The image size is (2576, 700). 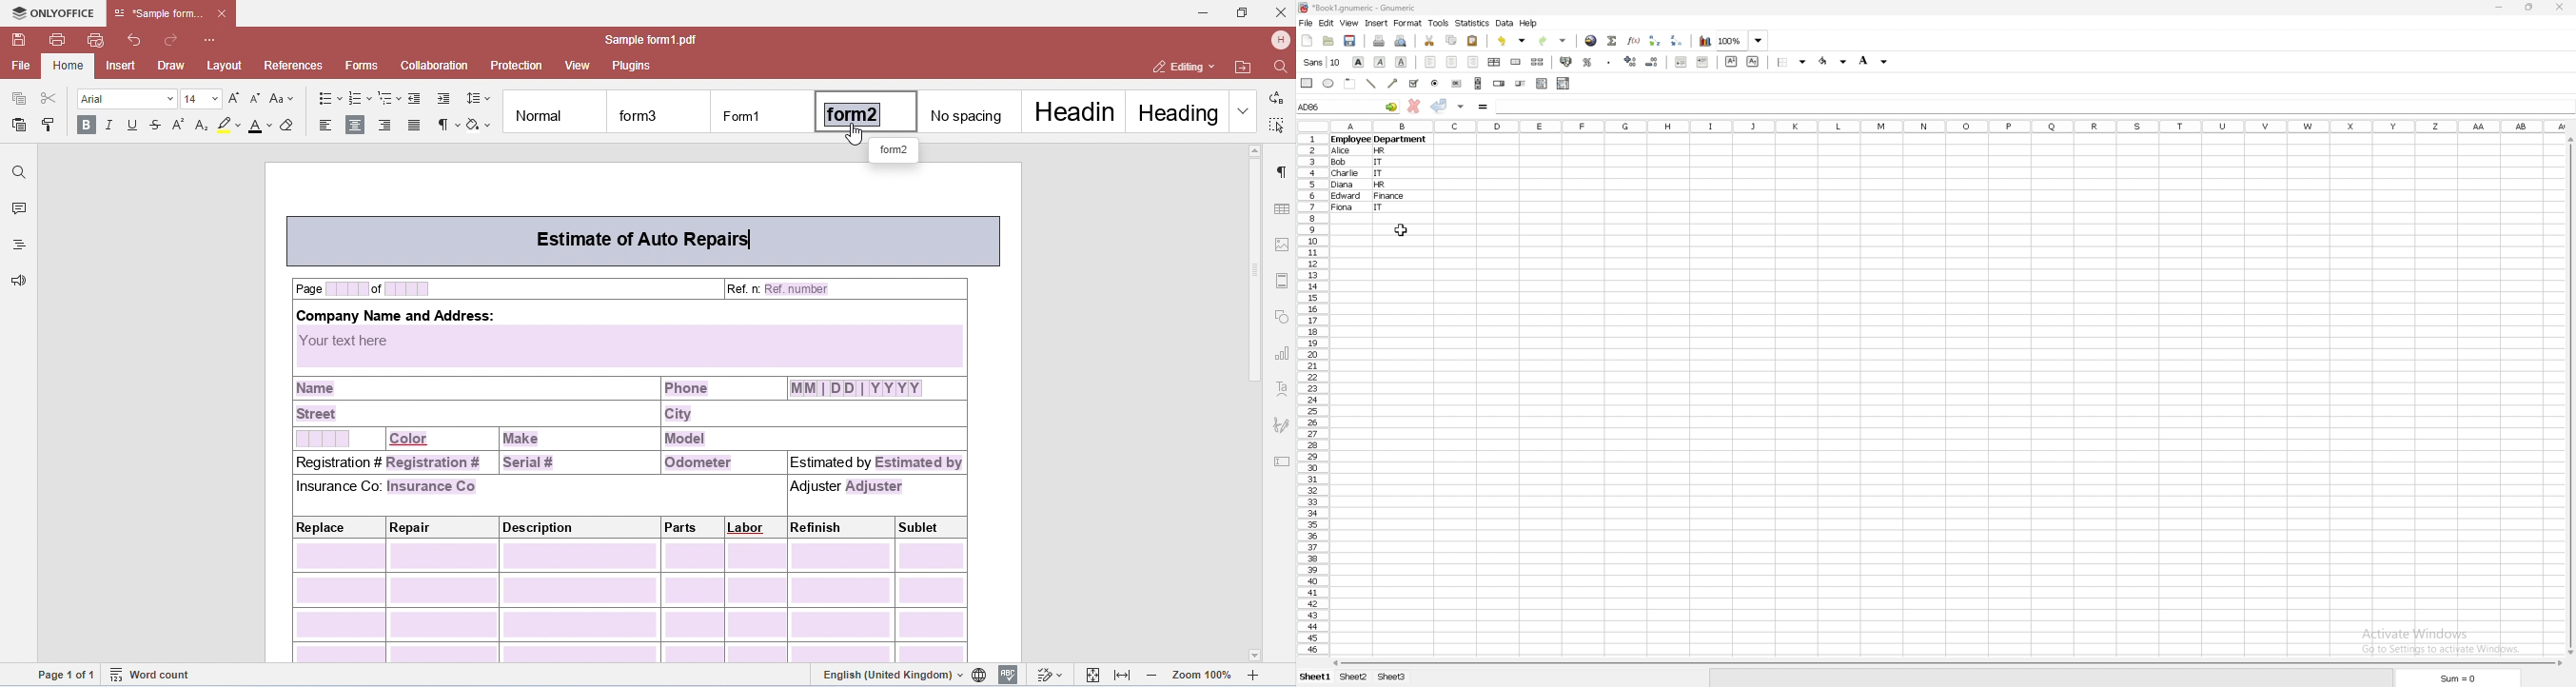 I want to click on print, so click(x=1379, y=41).